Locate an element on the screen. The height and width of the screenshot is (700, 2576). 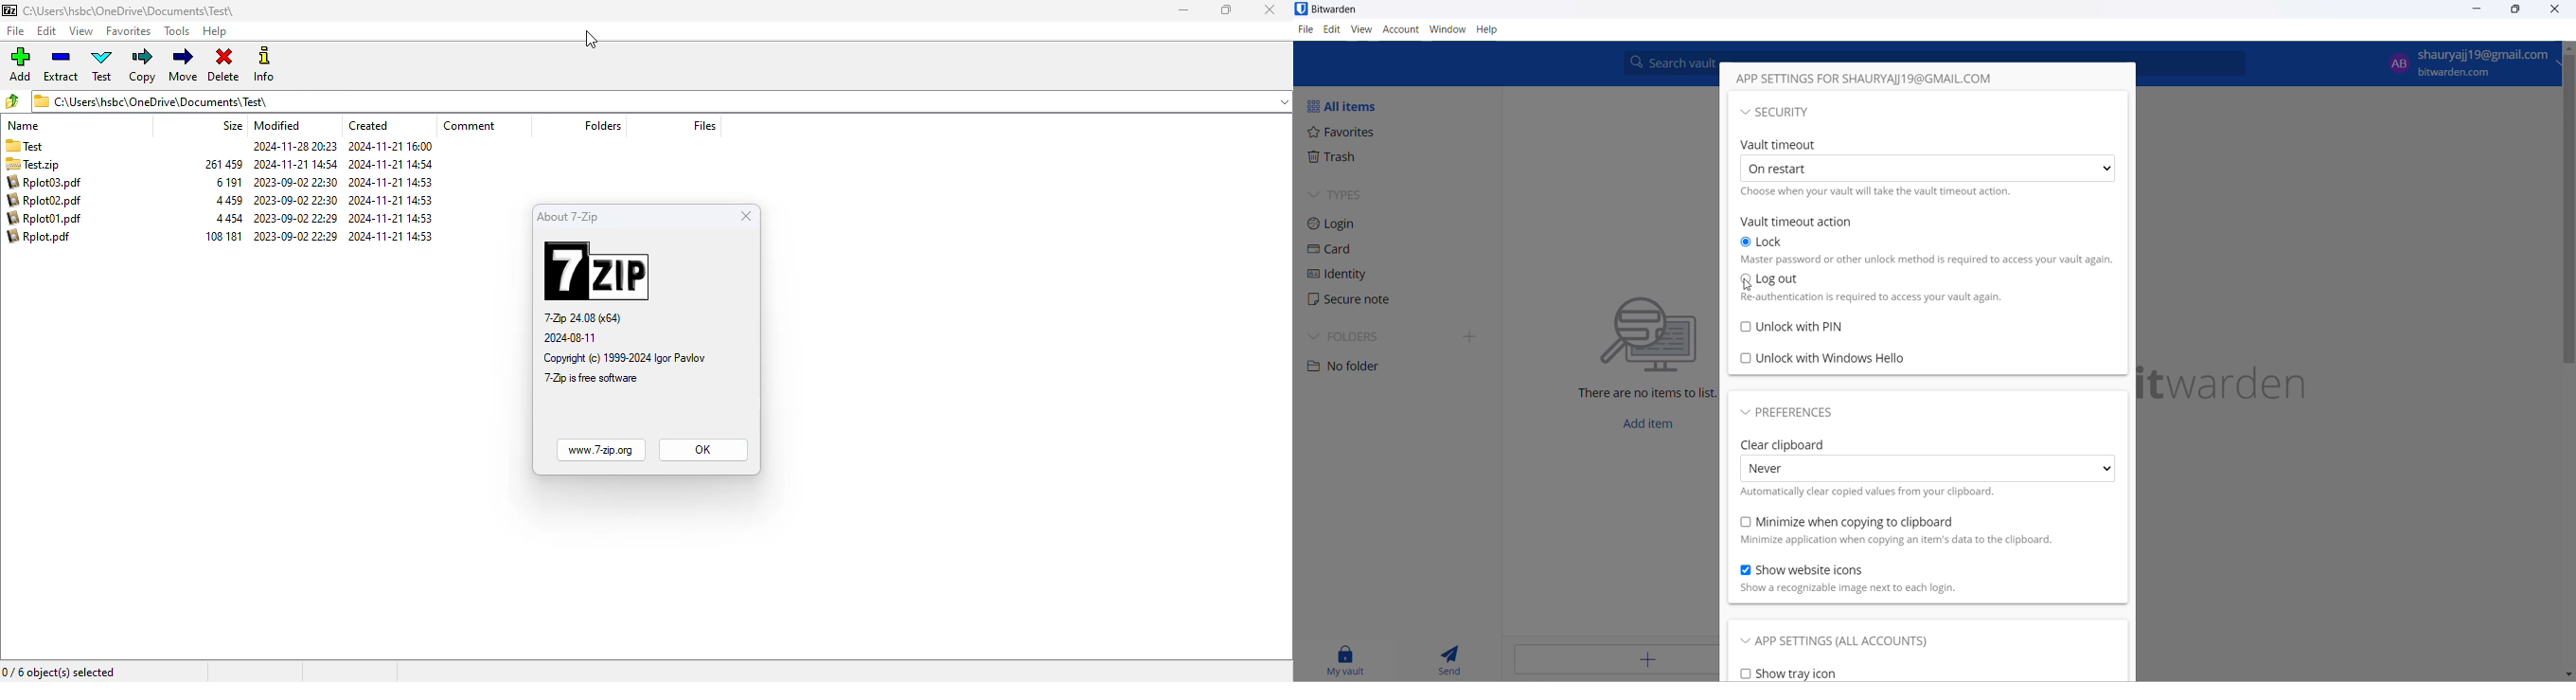
account is located at coordinates (1401, 29).